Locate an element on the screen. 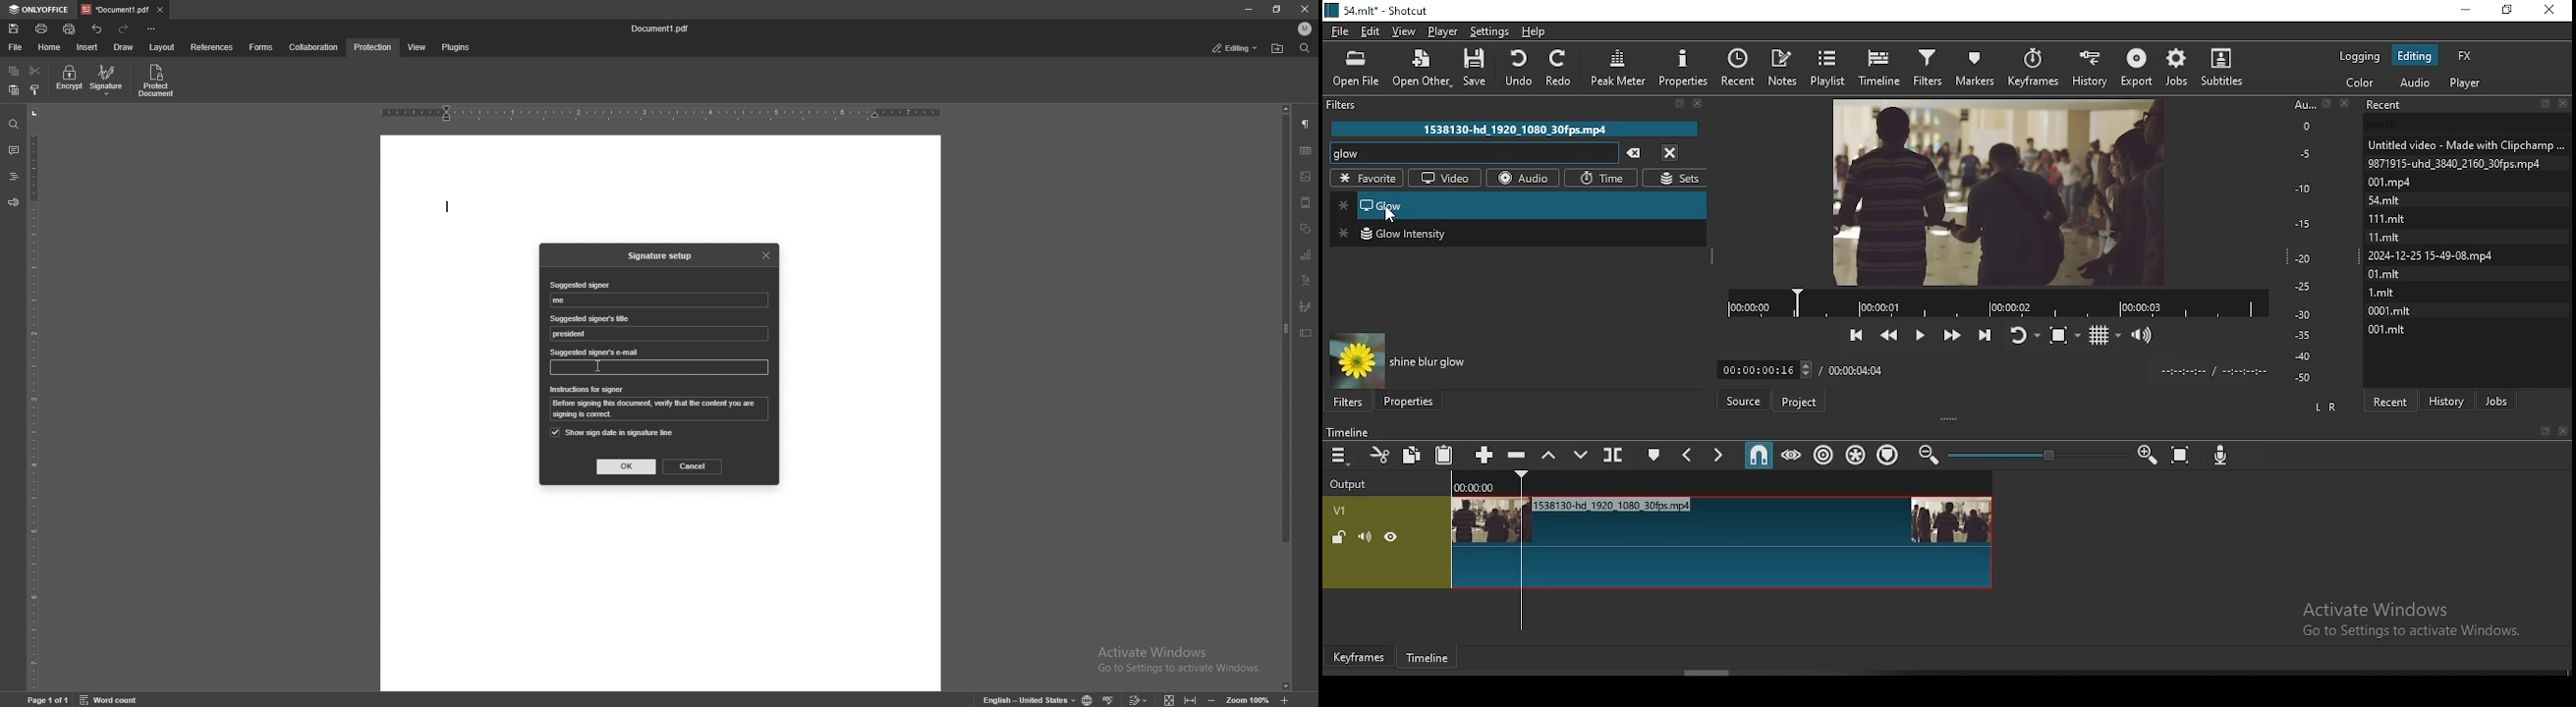  comment is located at coordinates (12, 150).